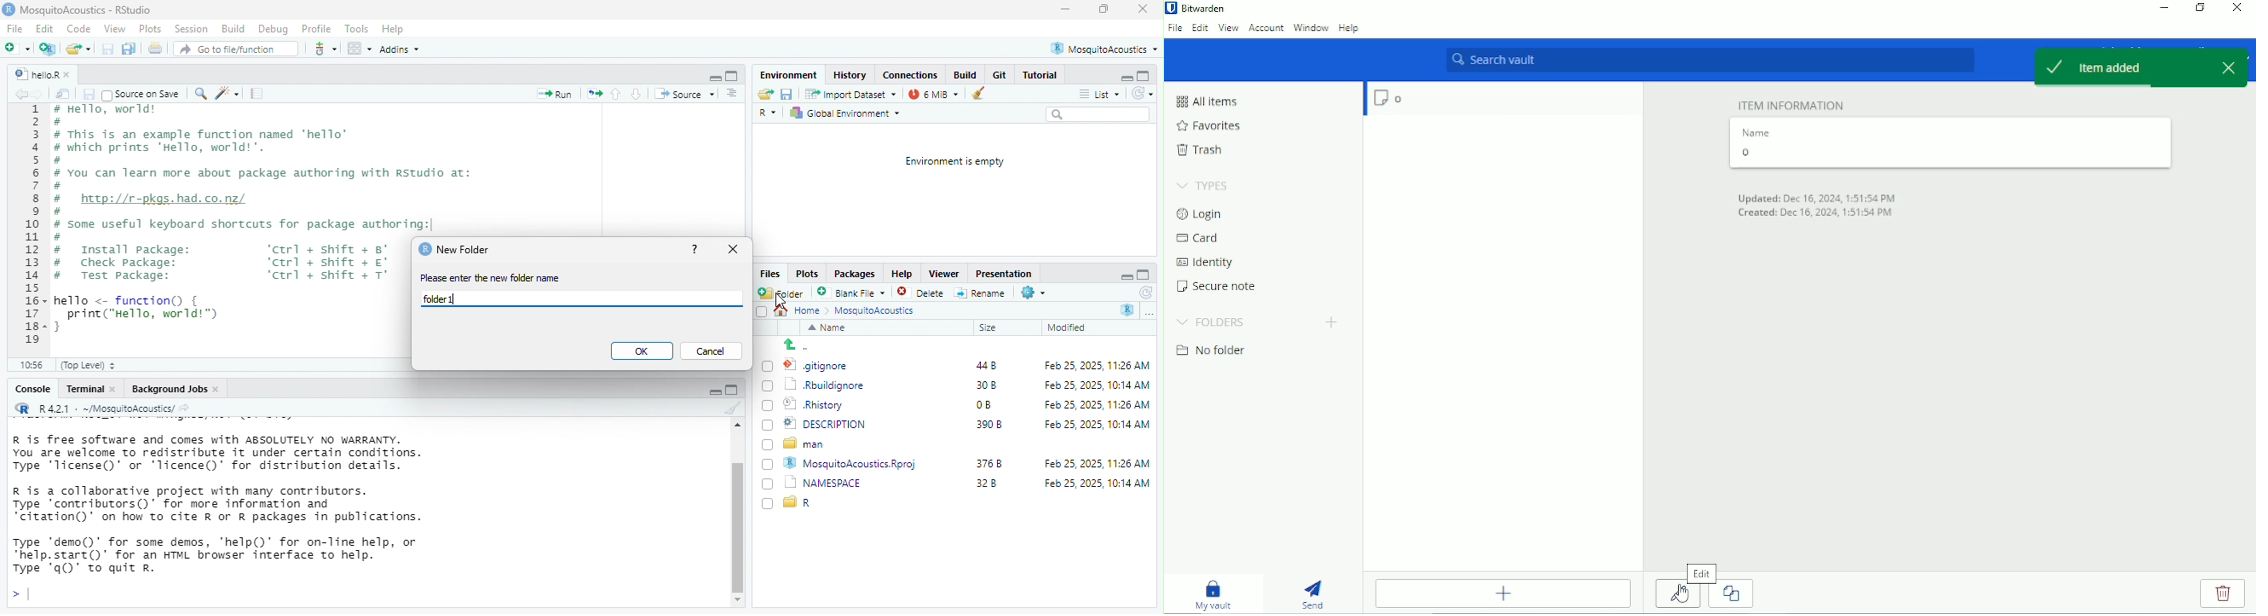  I want to click on  Plots, so click(808, 274).